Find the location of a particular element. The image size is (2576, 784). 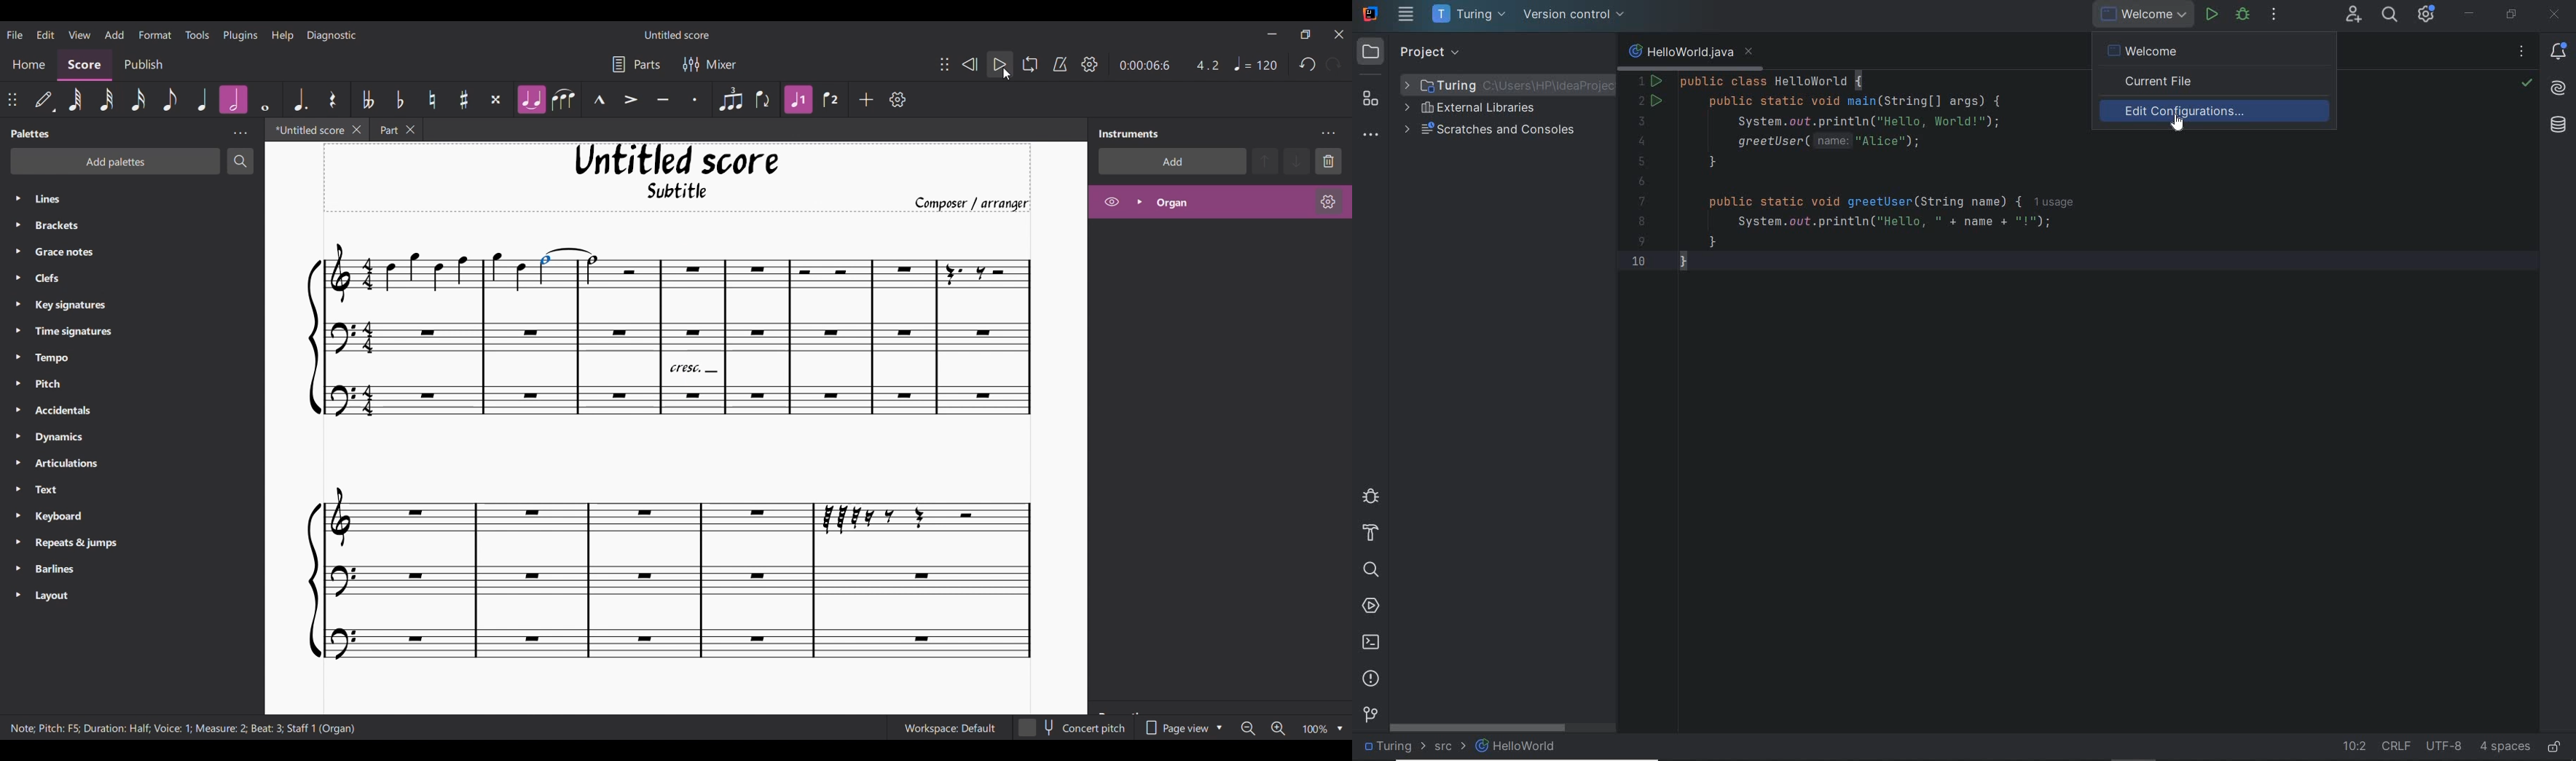

Move selection up is located at coordinates (1265, 161).